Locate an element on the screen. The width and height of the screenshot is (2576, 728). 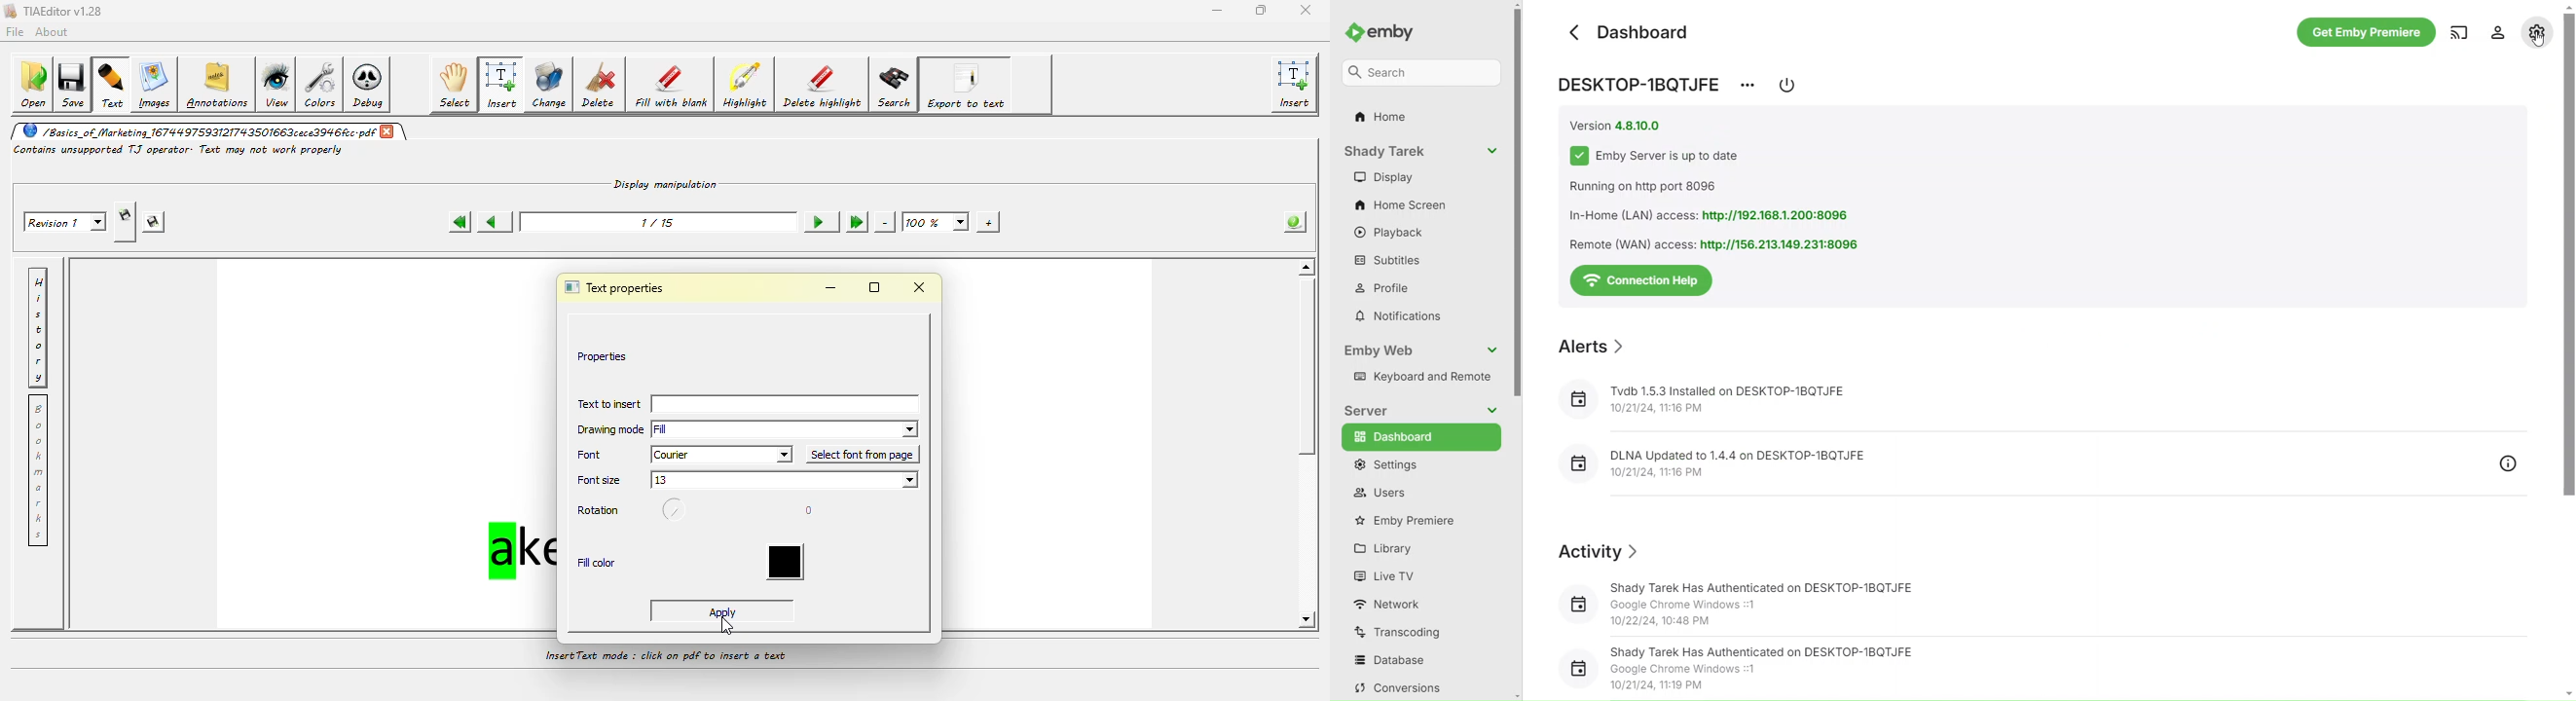
view is located at coordinates (278, 84).